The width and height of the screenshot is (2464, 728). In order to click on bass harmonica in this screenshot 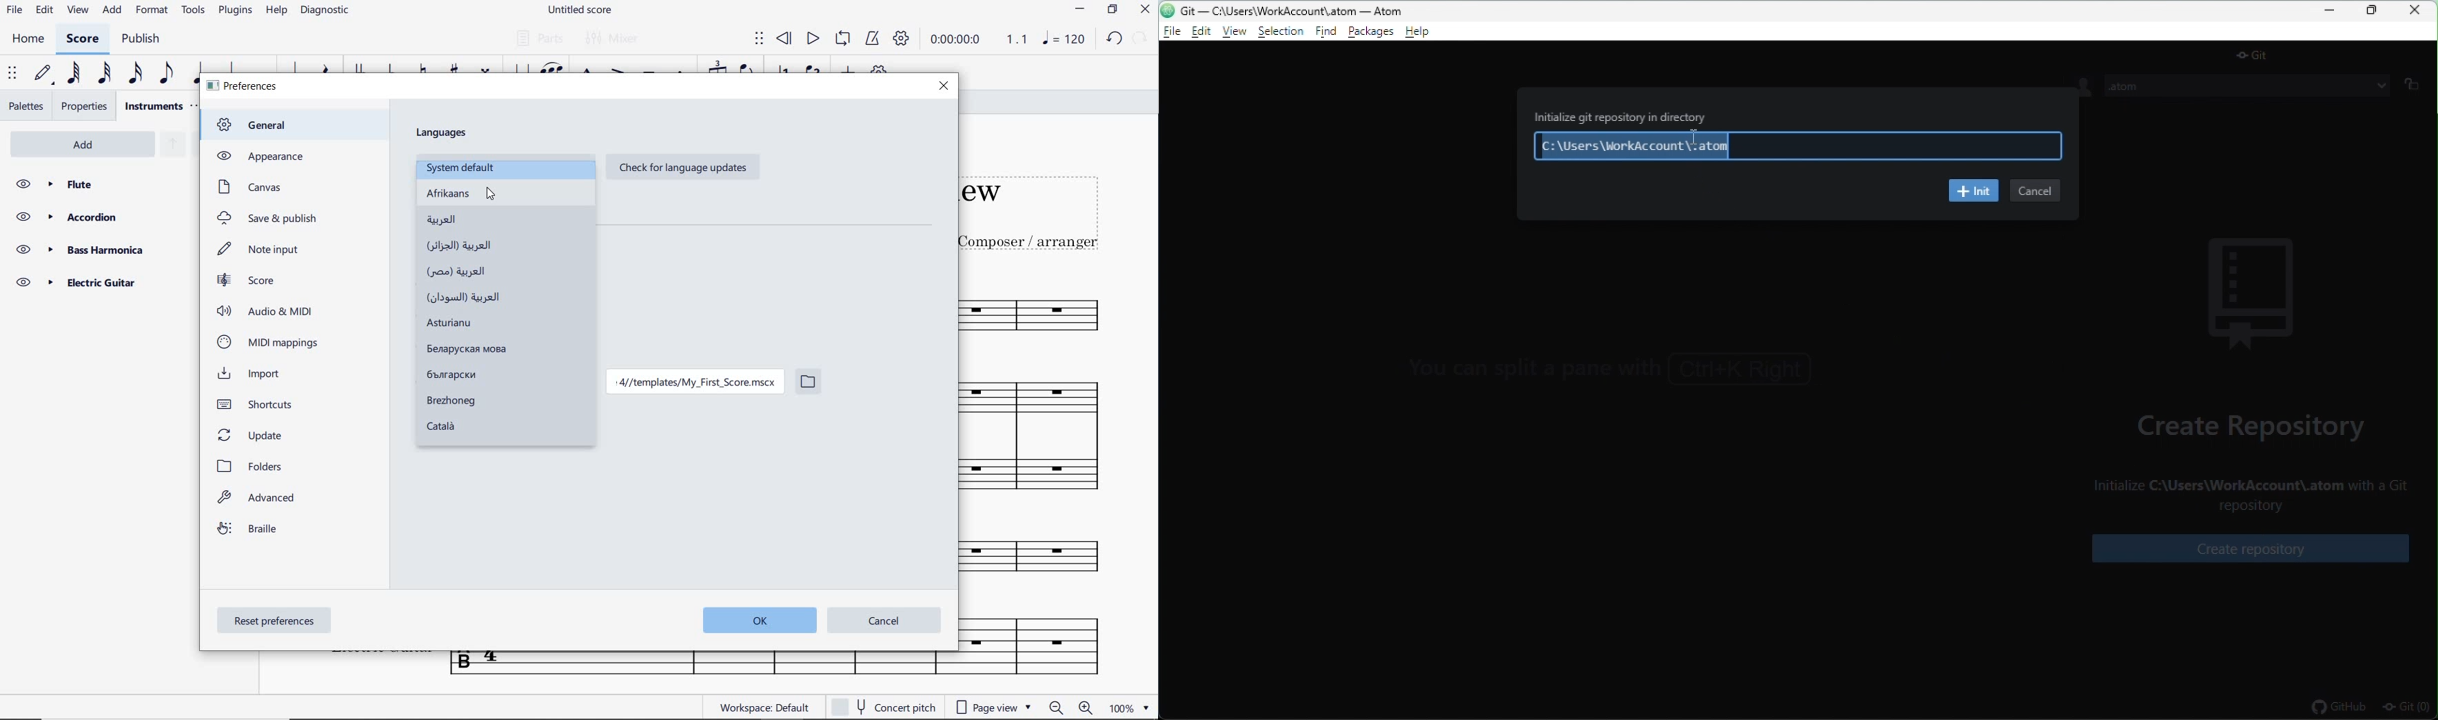, I will do `click(99, 250)`.